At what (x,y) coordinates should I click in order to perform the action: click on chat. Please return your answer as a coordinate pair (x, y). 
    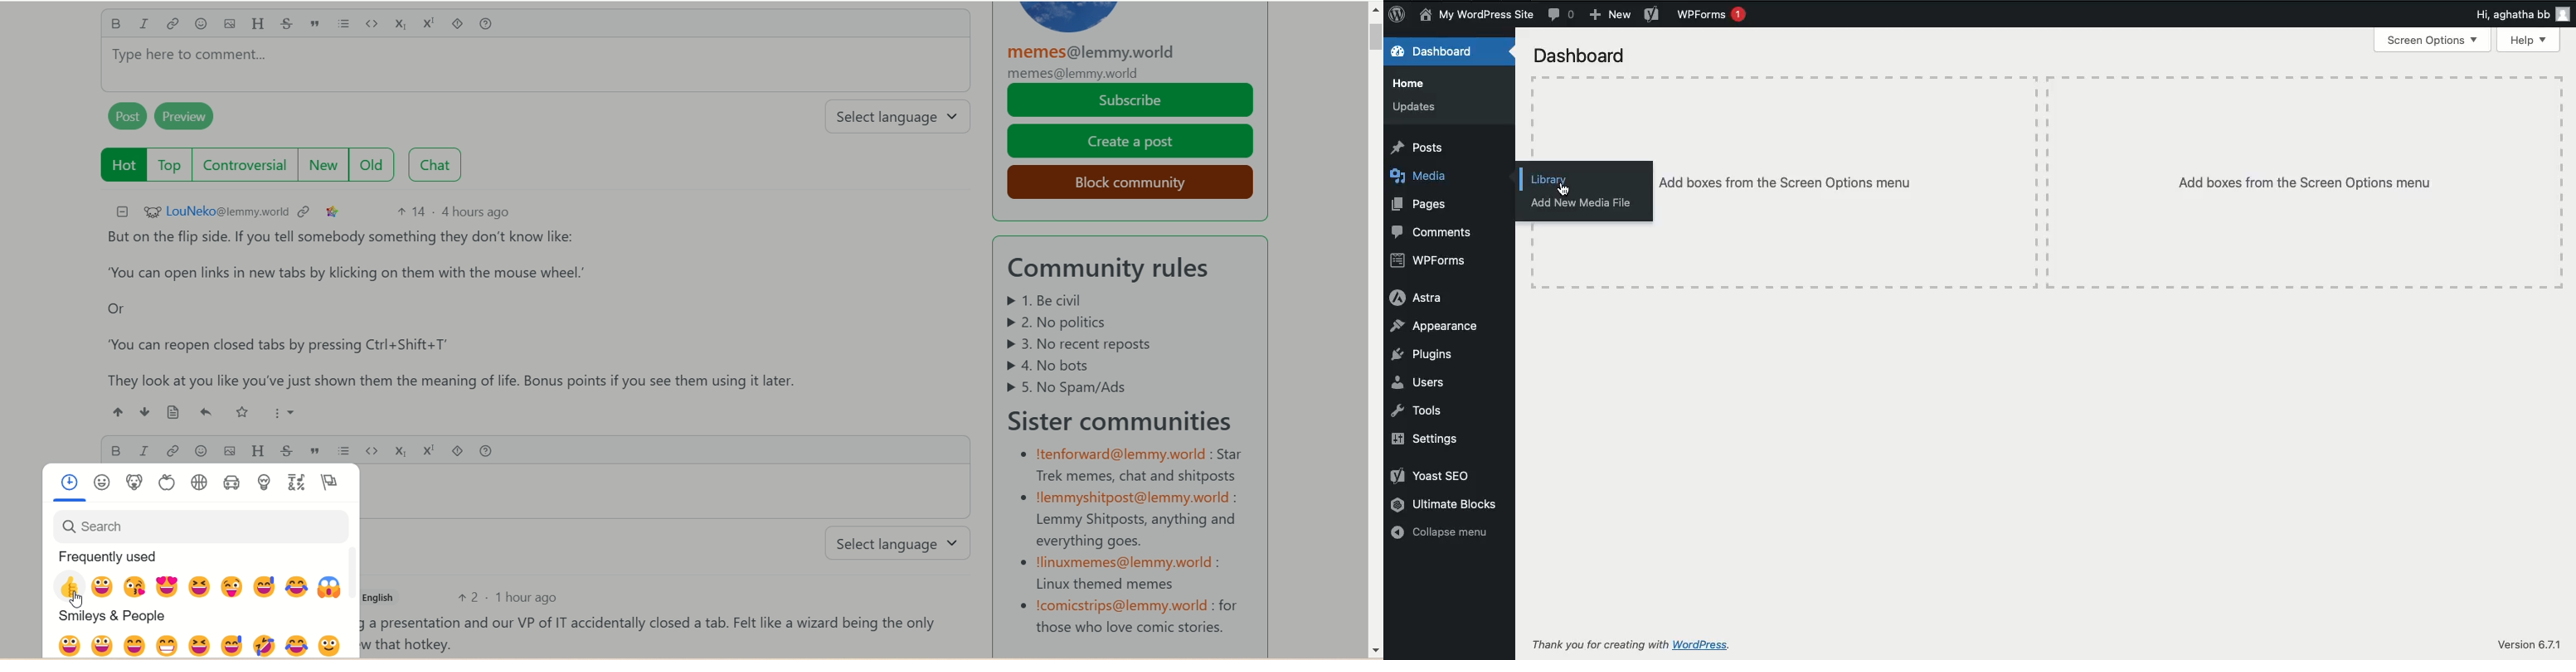
    Looking at the image, I should click on (440, 165).